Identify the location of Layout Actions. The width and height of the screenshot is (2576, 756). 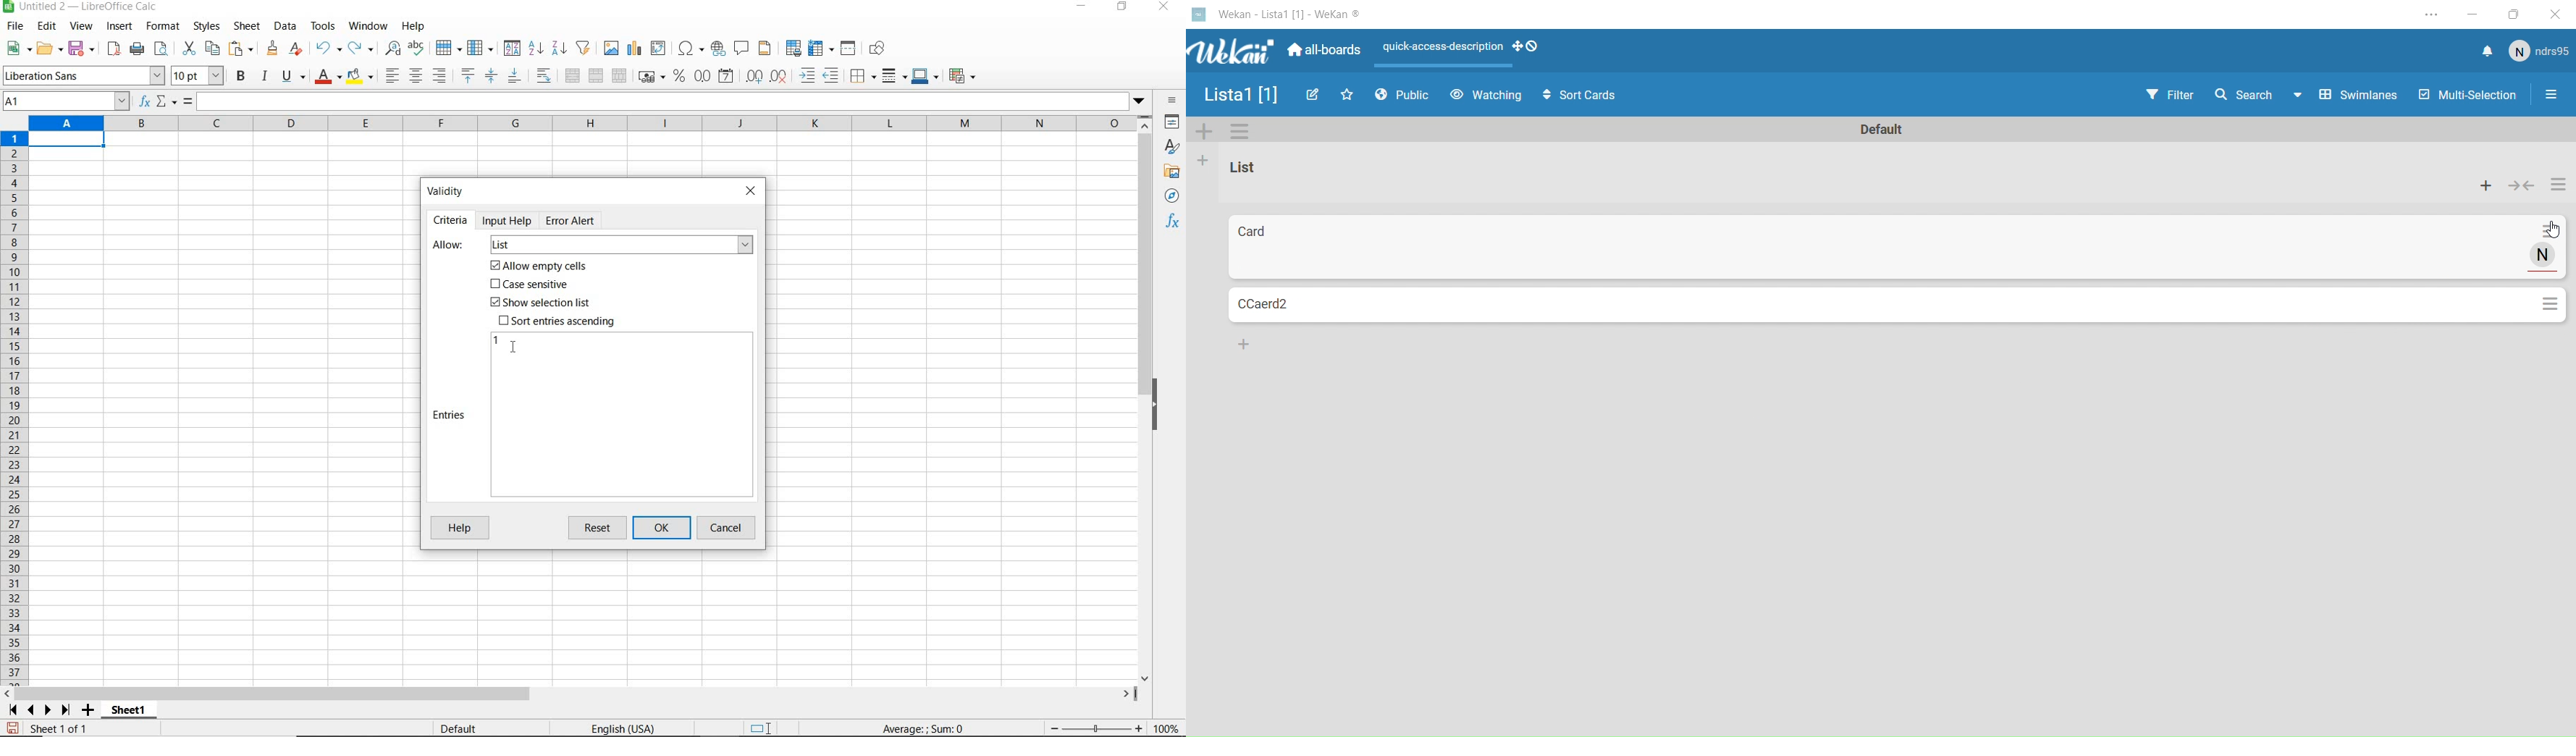
(1438, 49).